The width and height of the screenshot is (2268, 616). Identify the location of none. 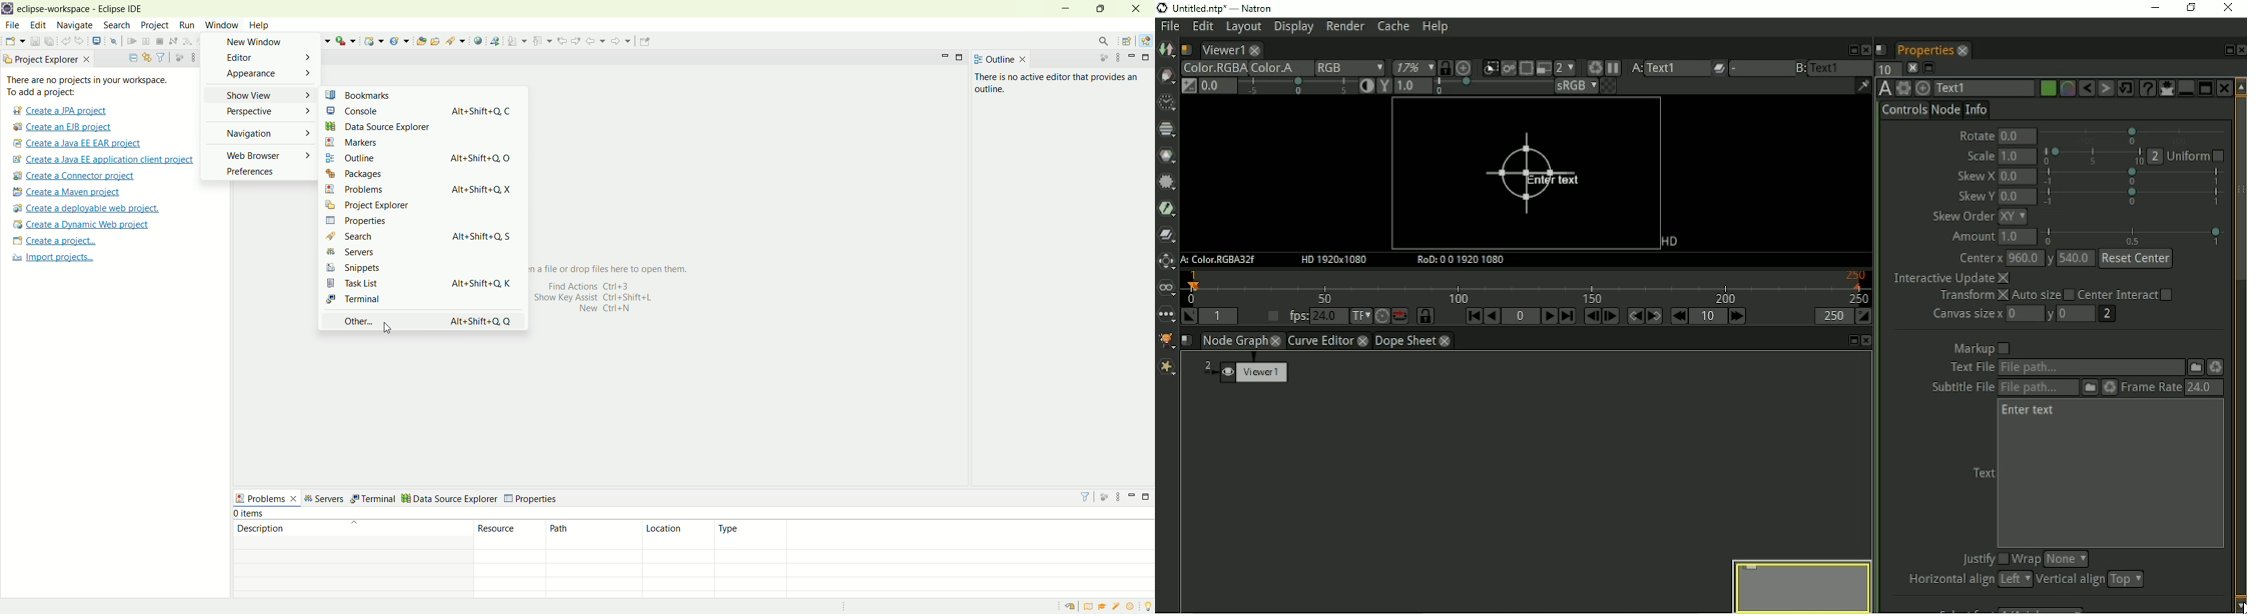
(2070, 558).